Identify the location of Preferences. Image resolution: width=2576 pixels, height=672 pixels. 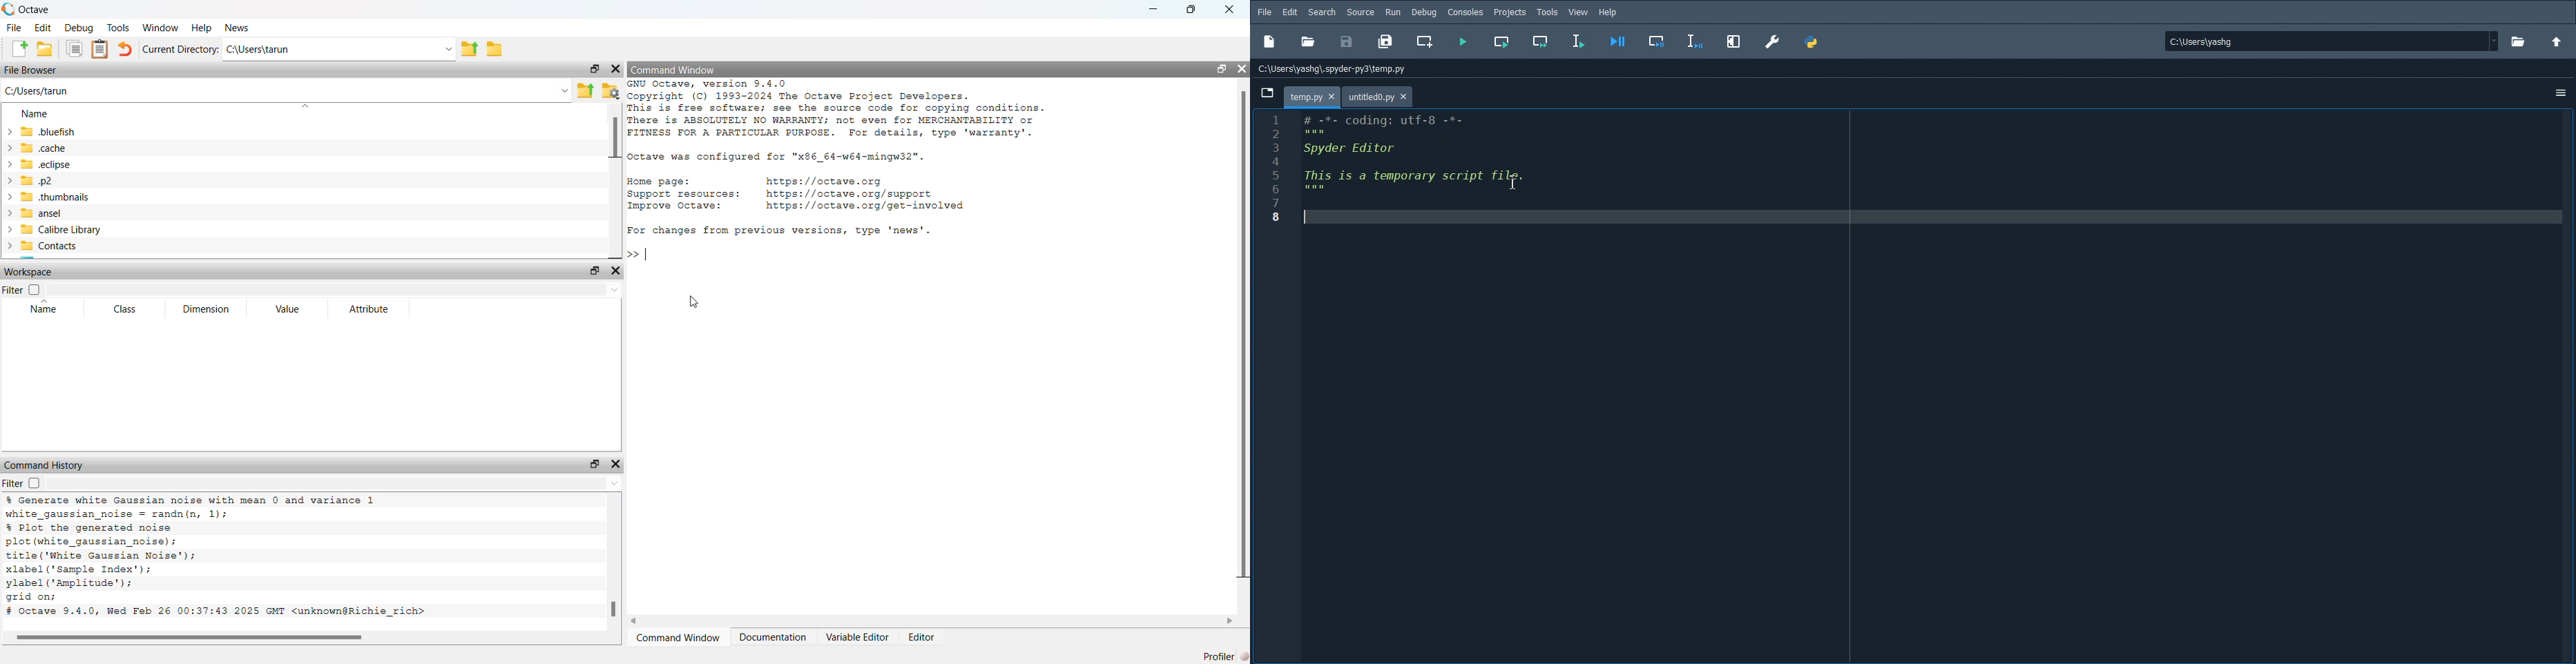
(1774, 42).